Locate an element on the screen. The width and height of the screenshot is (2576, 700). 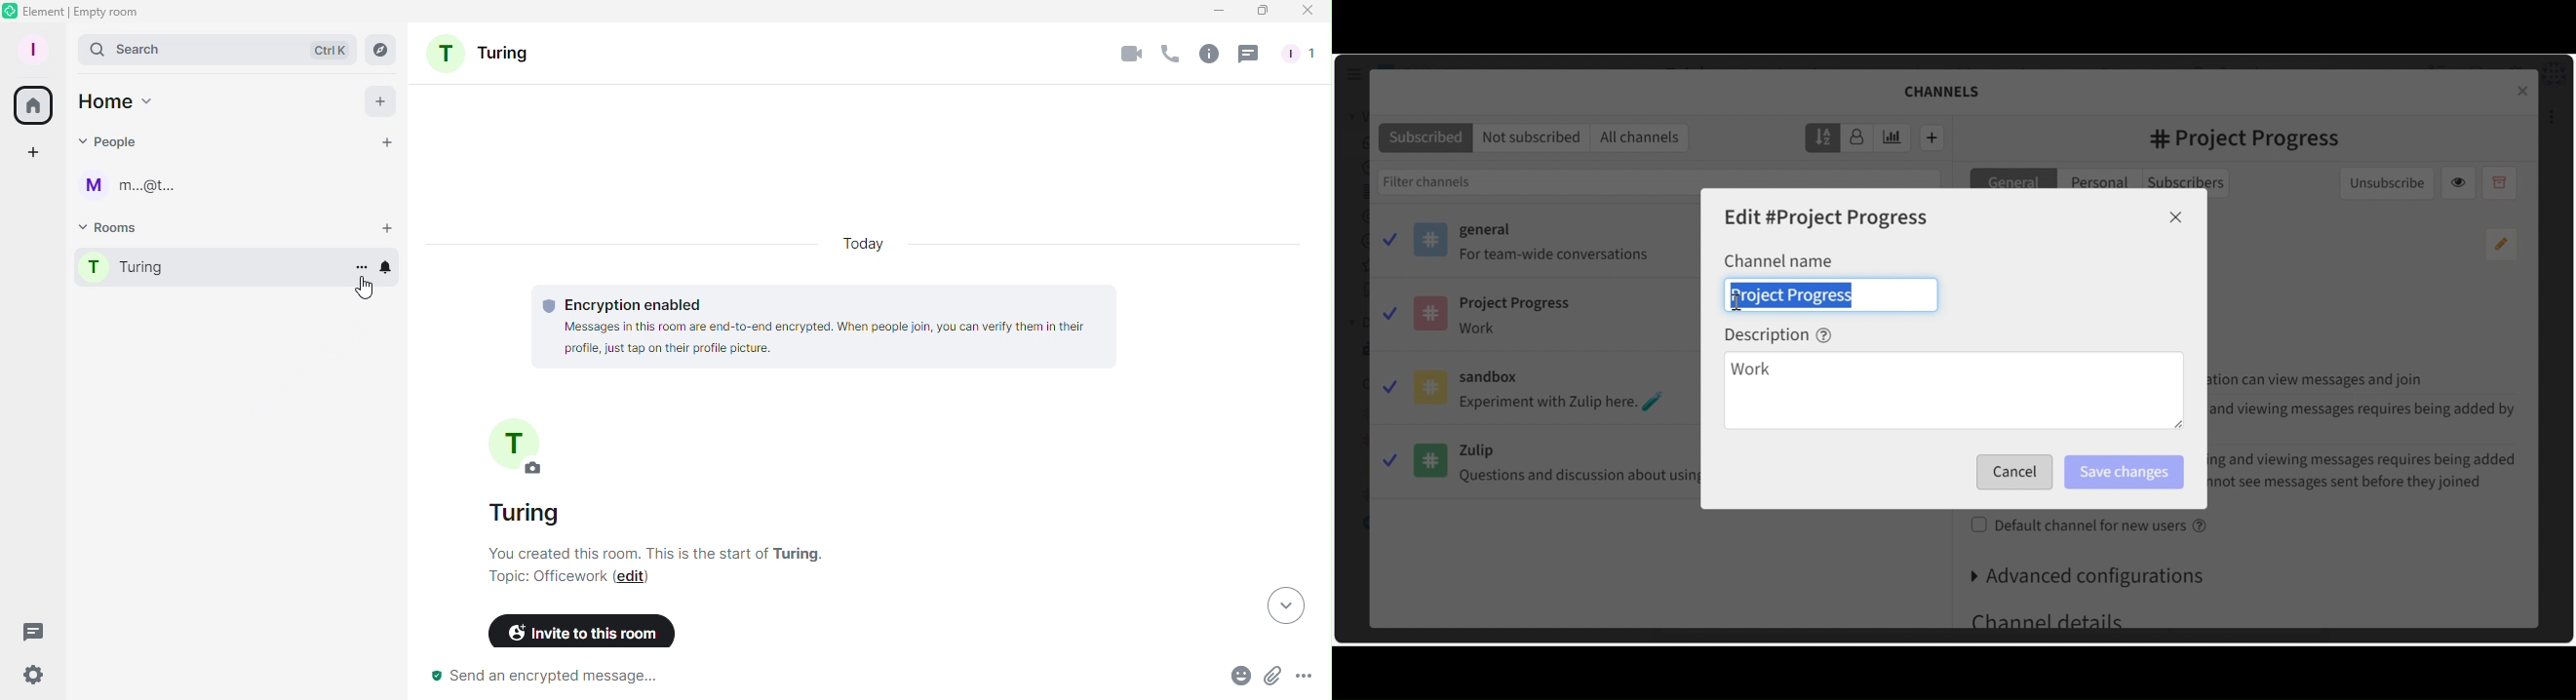
Turing room is located at coordinates (516, 446).